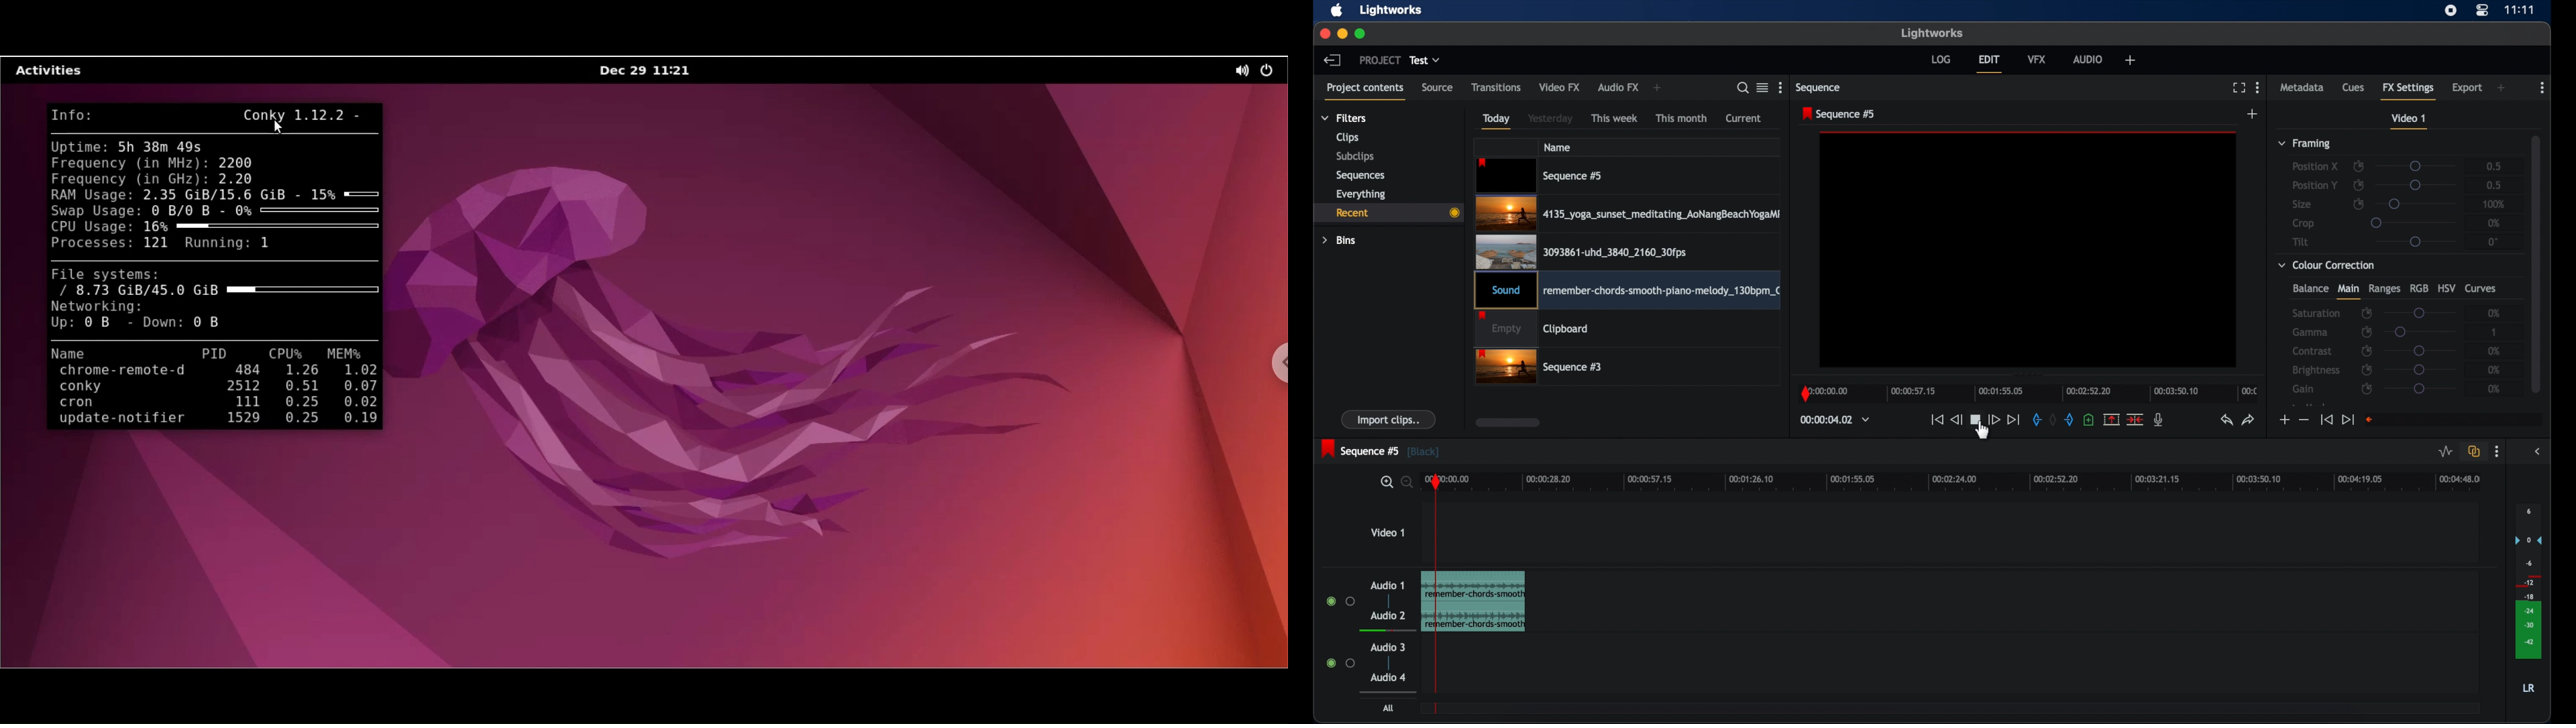 This screenshot has width=2576, height=728. I want to click on playhead, so click(1436, 590).